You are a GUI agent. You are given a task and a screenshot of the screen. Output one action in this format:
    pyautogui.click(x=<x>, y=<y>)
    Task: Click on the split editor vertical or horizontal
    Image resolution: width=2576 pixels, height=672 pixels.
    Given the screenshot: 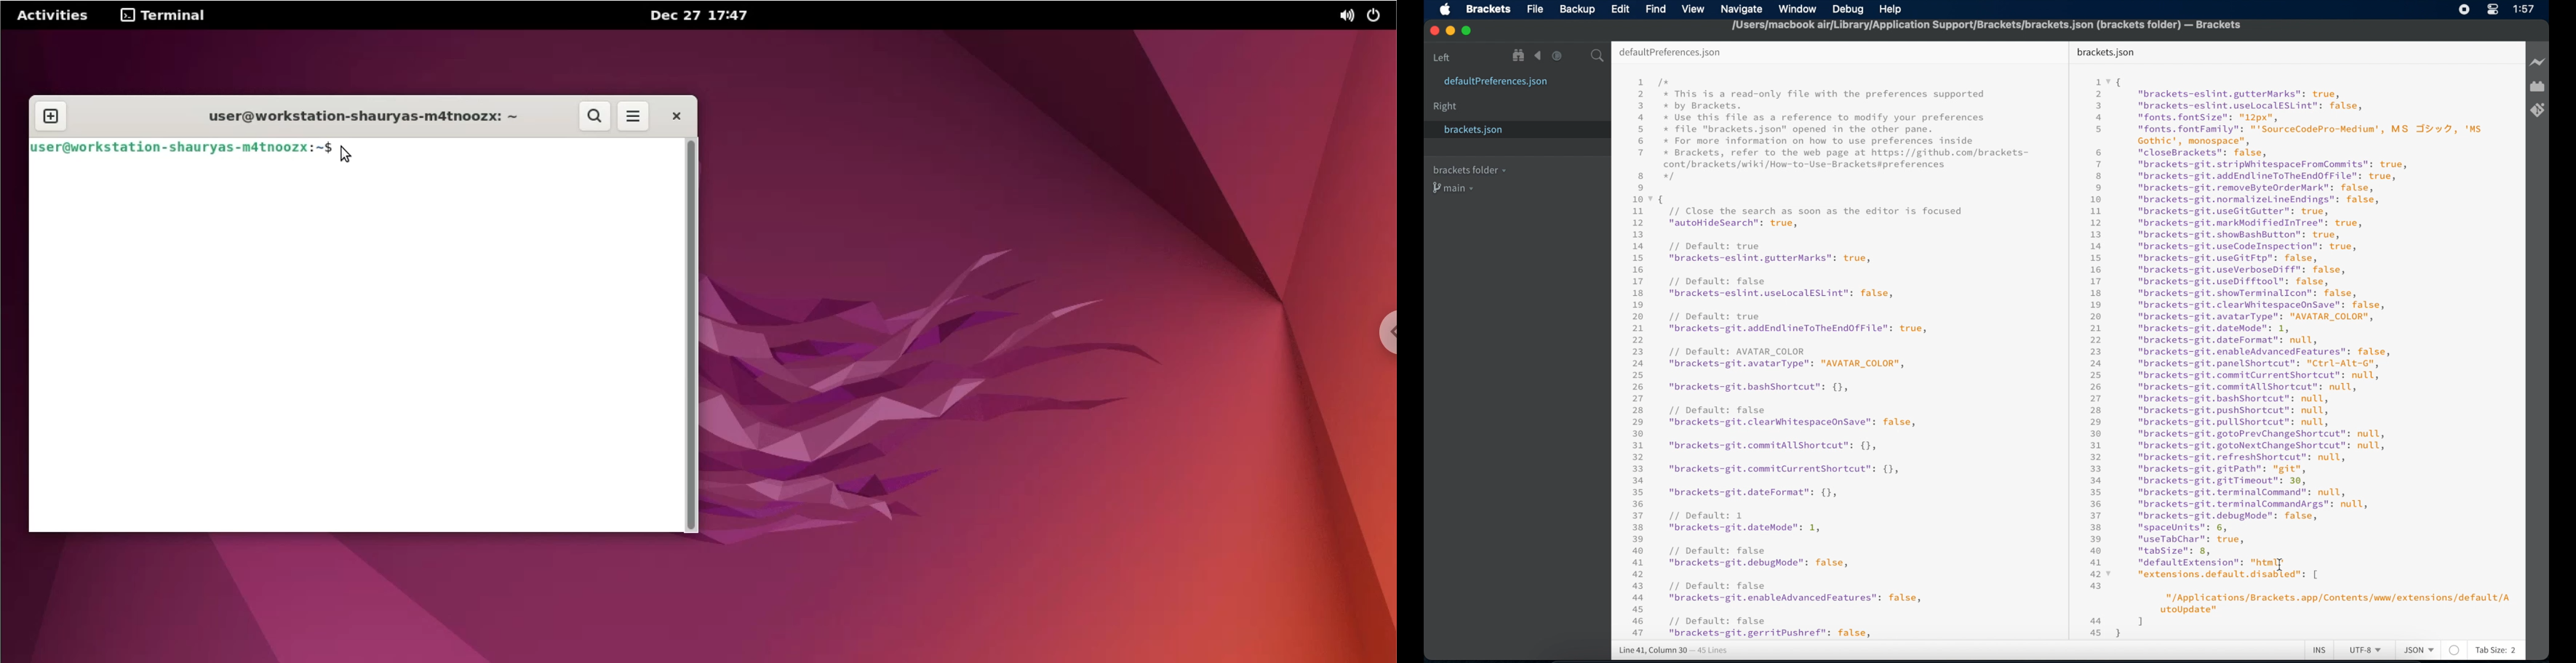 What is the action you would take?
    pyautogui.click(x=1577, y=56)
    